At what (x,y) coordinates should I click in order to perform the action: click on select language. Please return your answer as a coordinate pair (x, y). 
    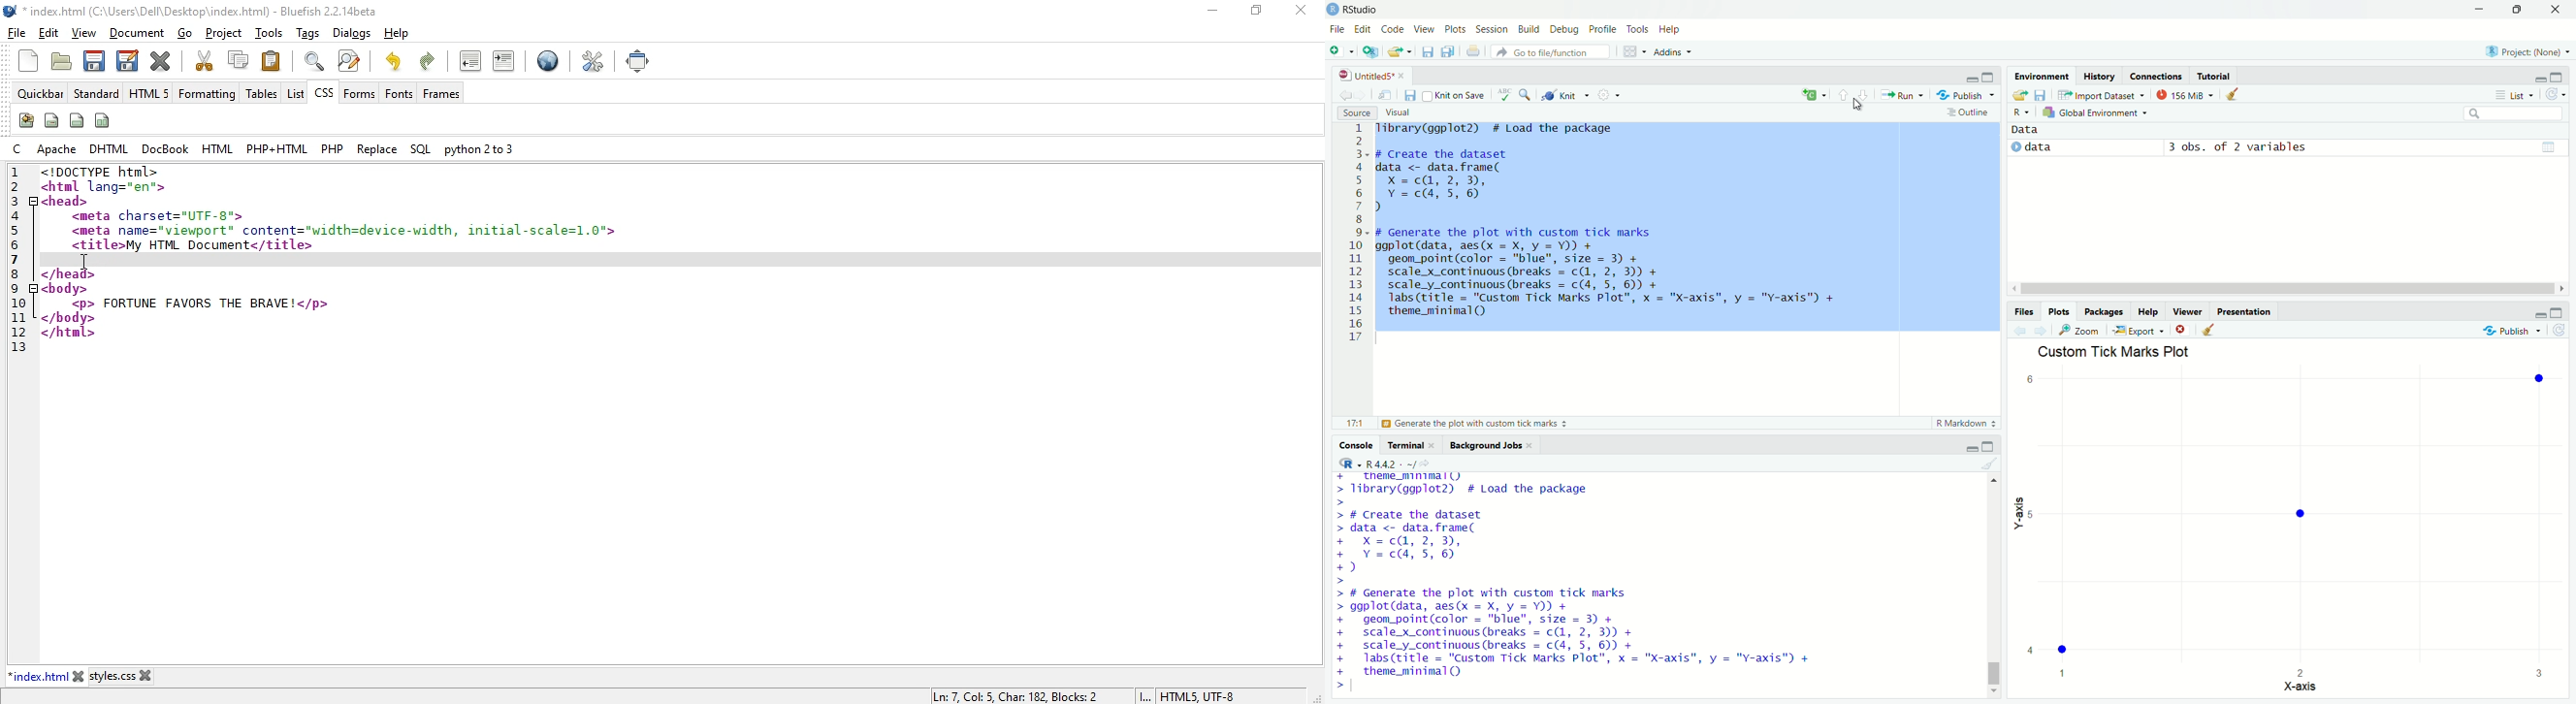
    Looking at the image, I should click on (1344, 463).